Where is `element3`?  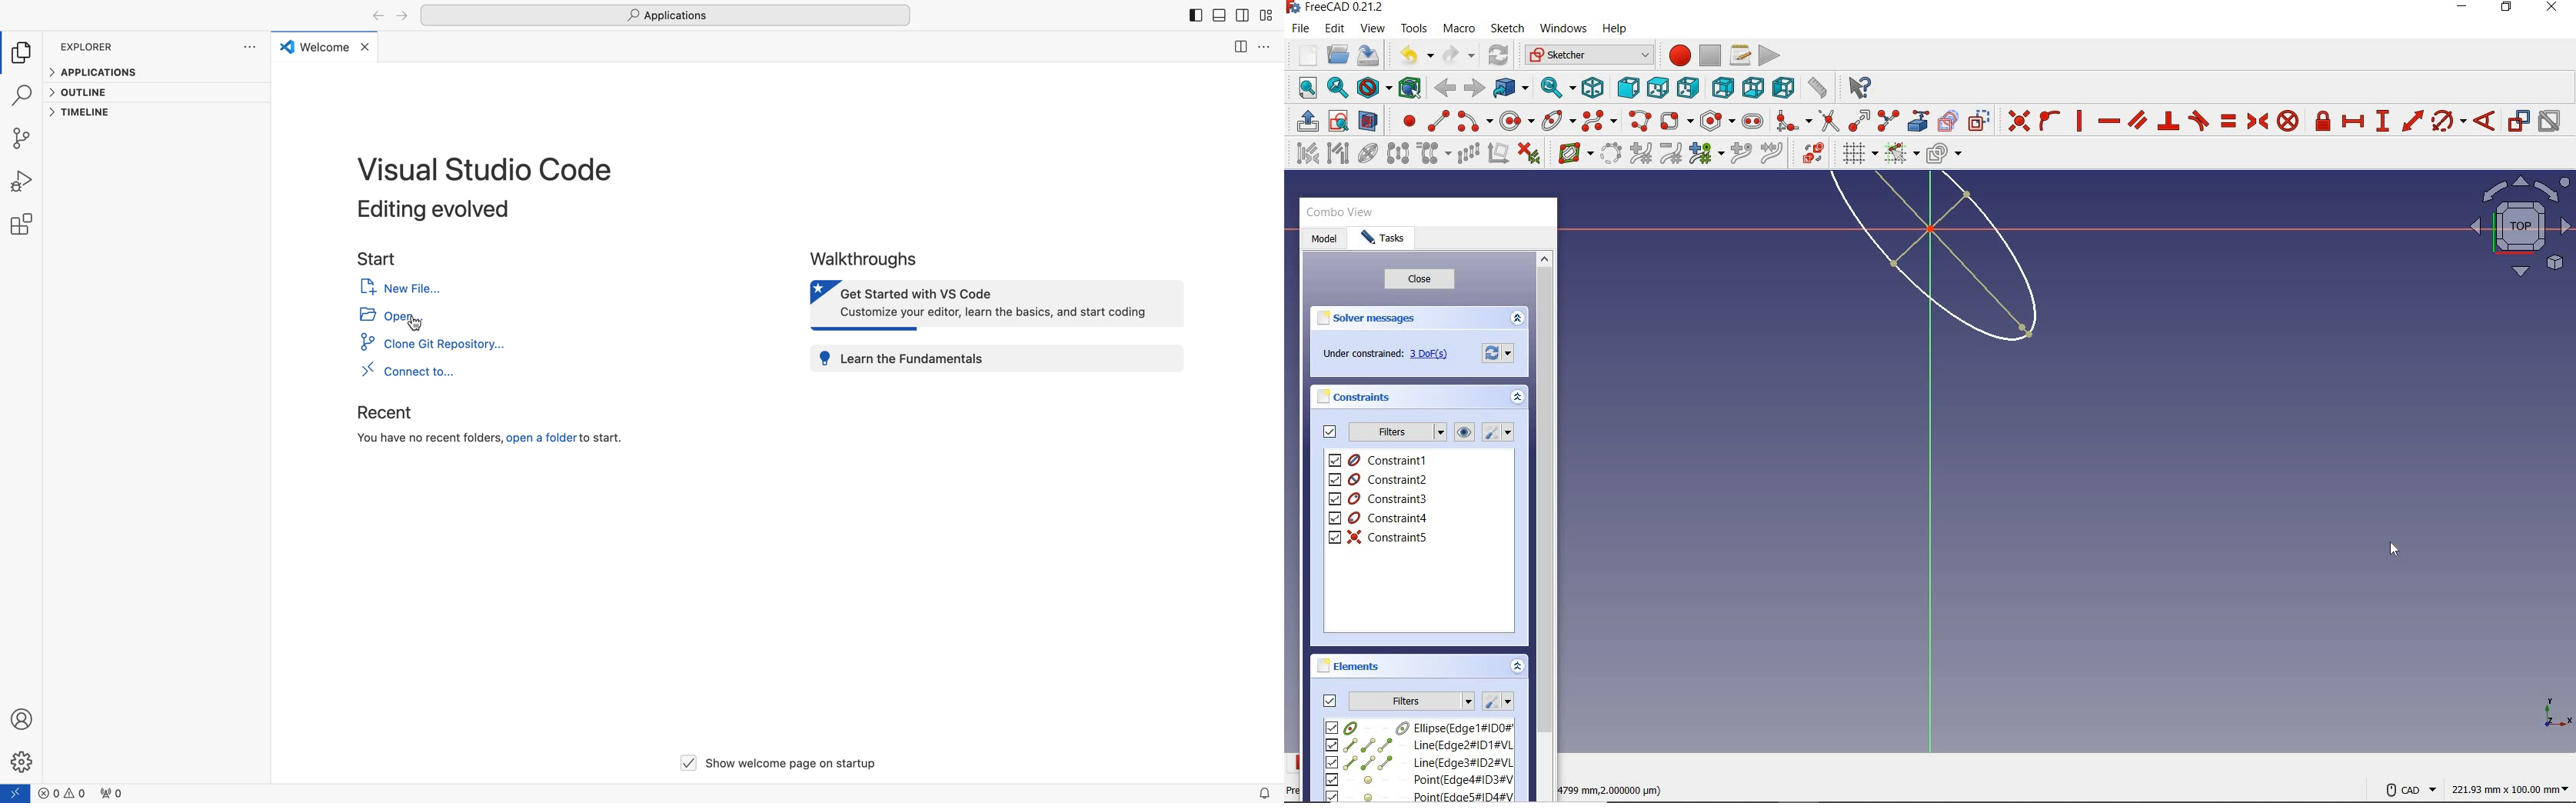 element3 is located at coordinates (1419, 762).